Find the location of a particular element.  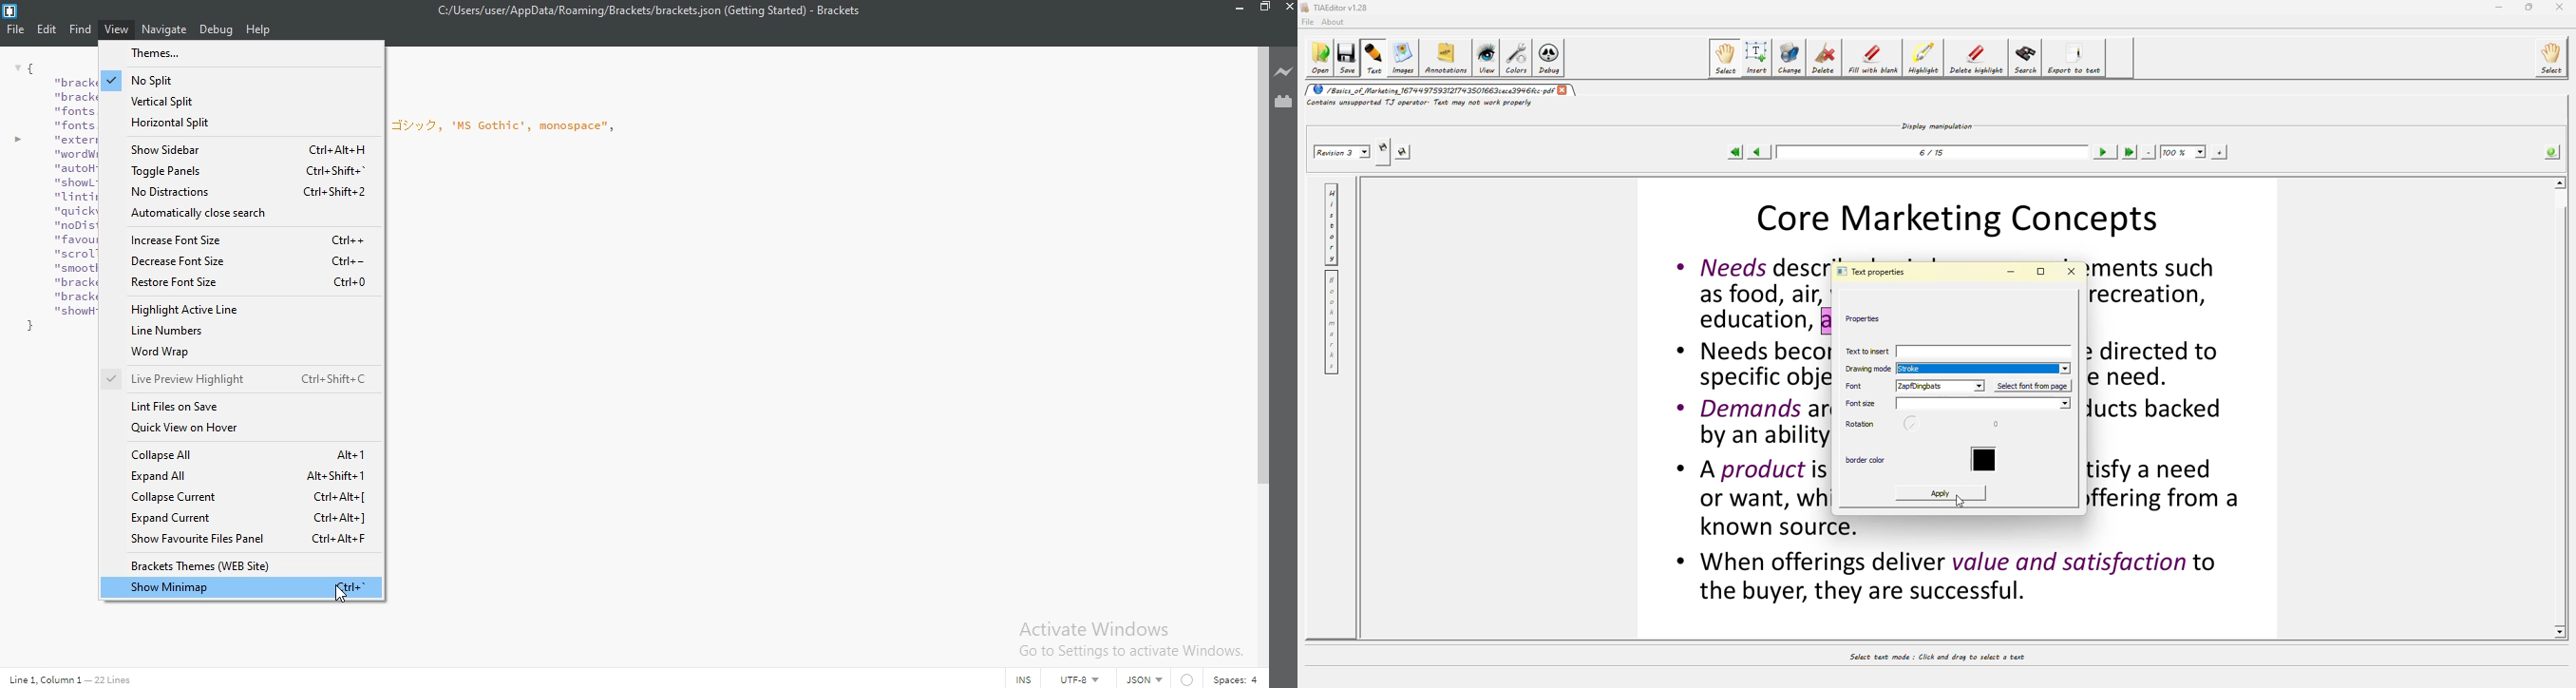

collapse current is located at coordinates (237, 497).